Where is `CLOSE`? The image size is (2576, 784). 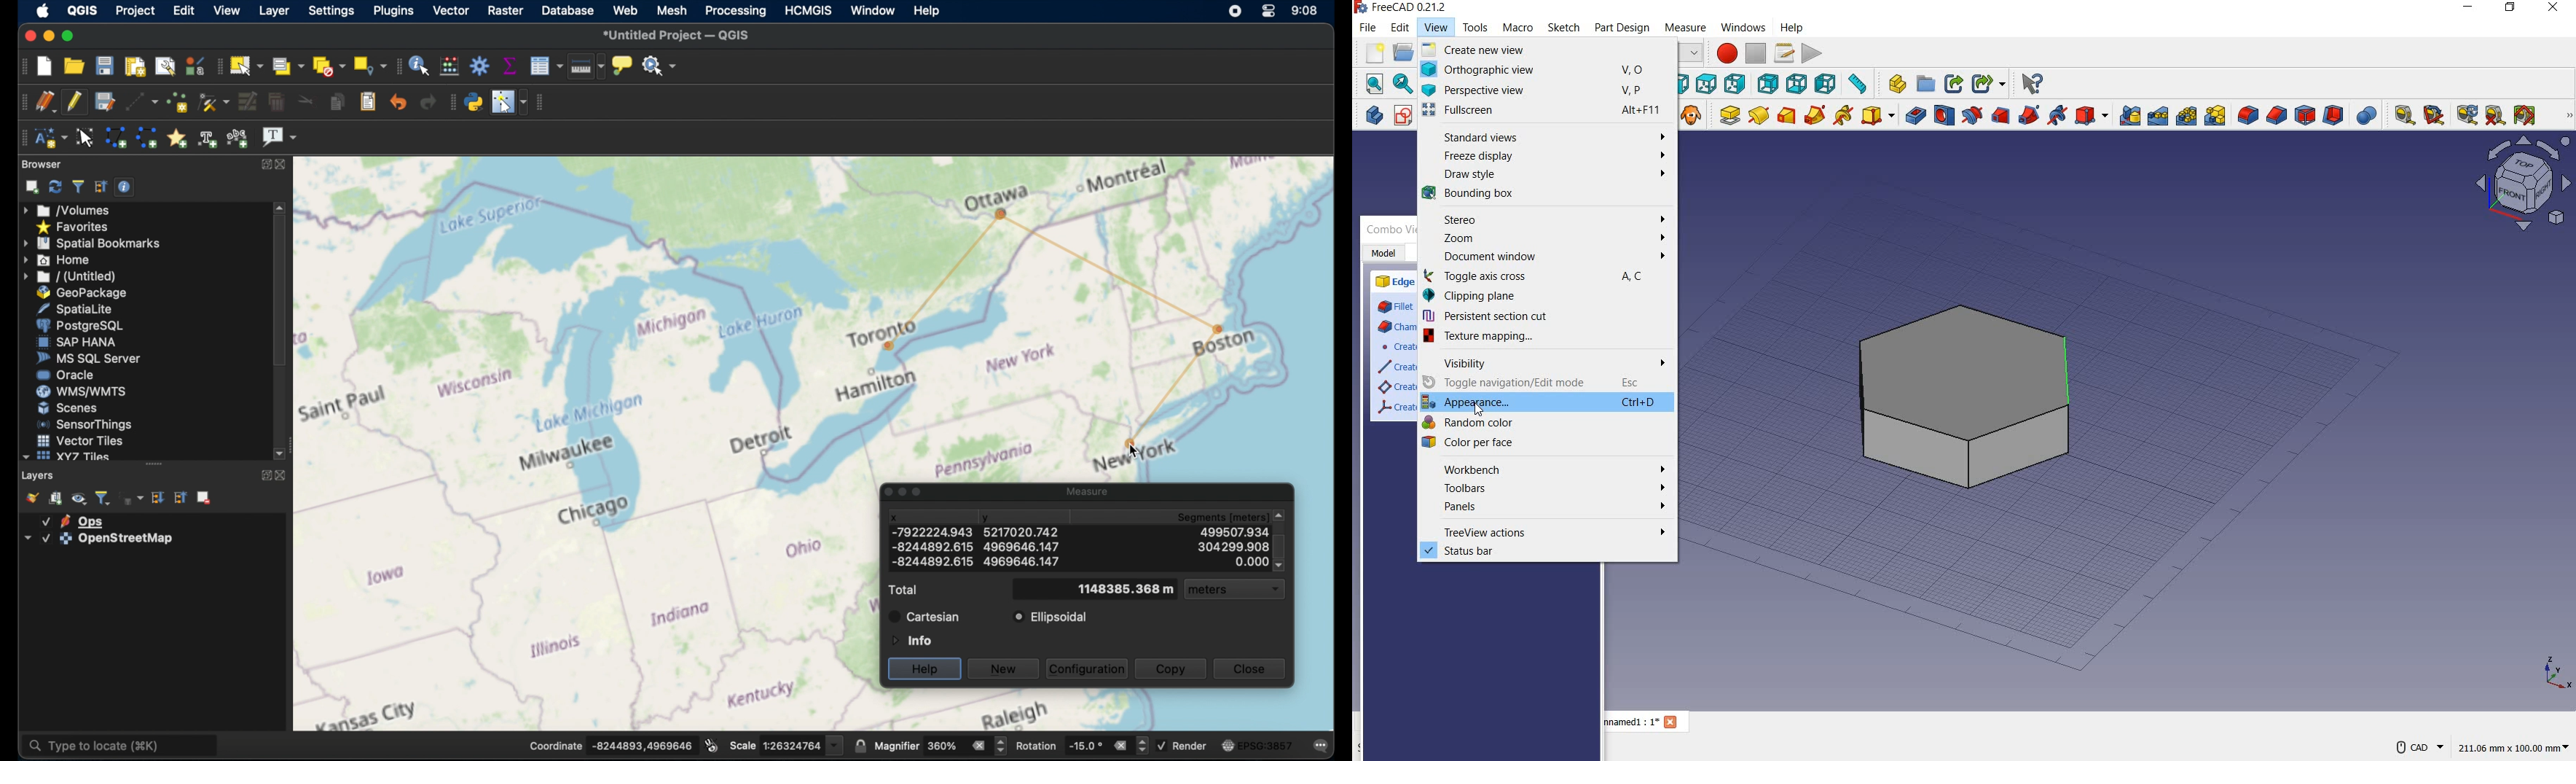
CLOSE is located at coordinates (2555, 7).